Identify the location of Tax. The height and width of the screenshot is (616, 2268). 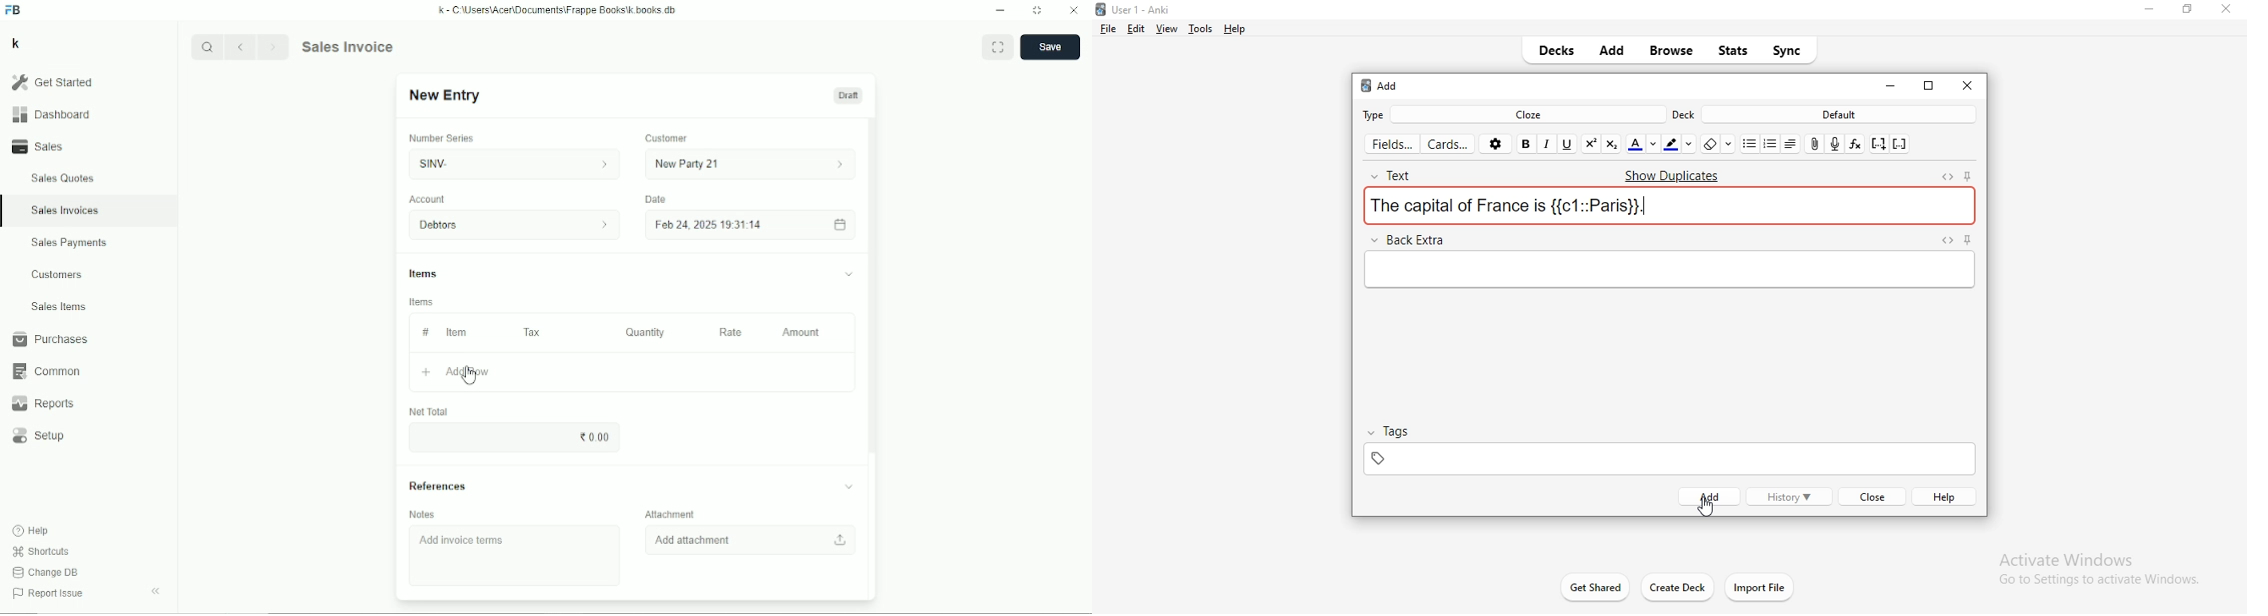
(534, 332).